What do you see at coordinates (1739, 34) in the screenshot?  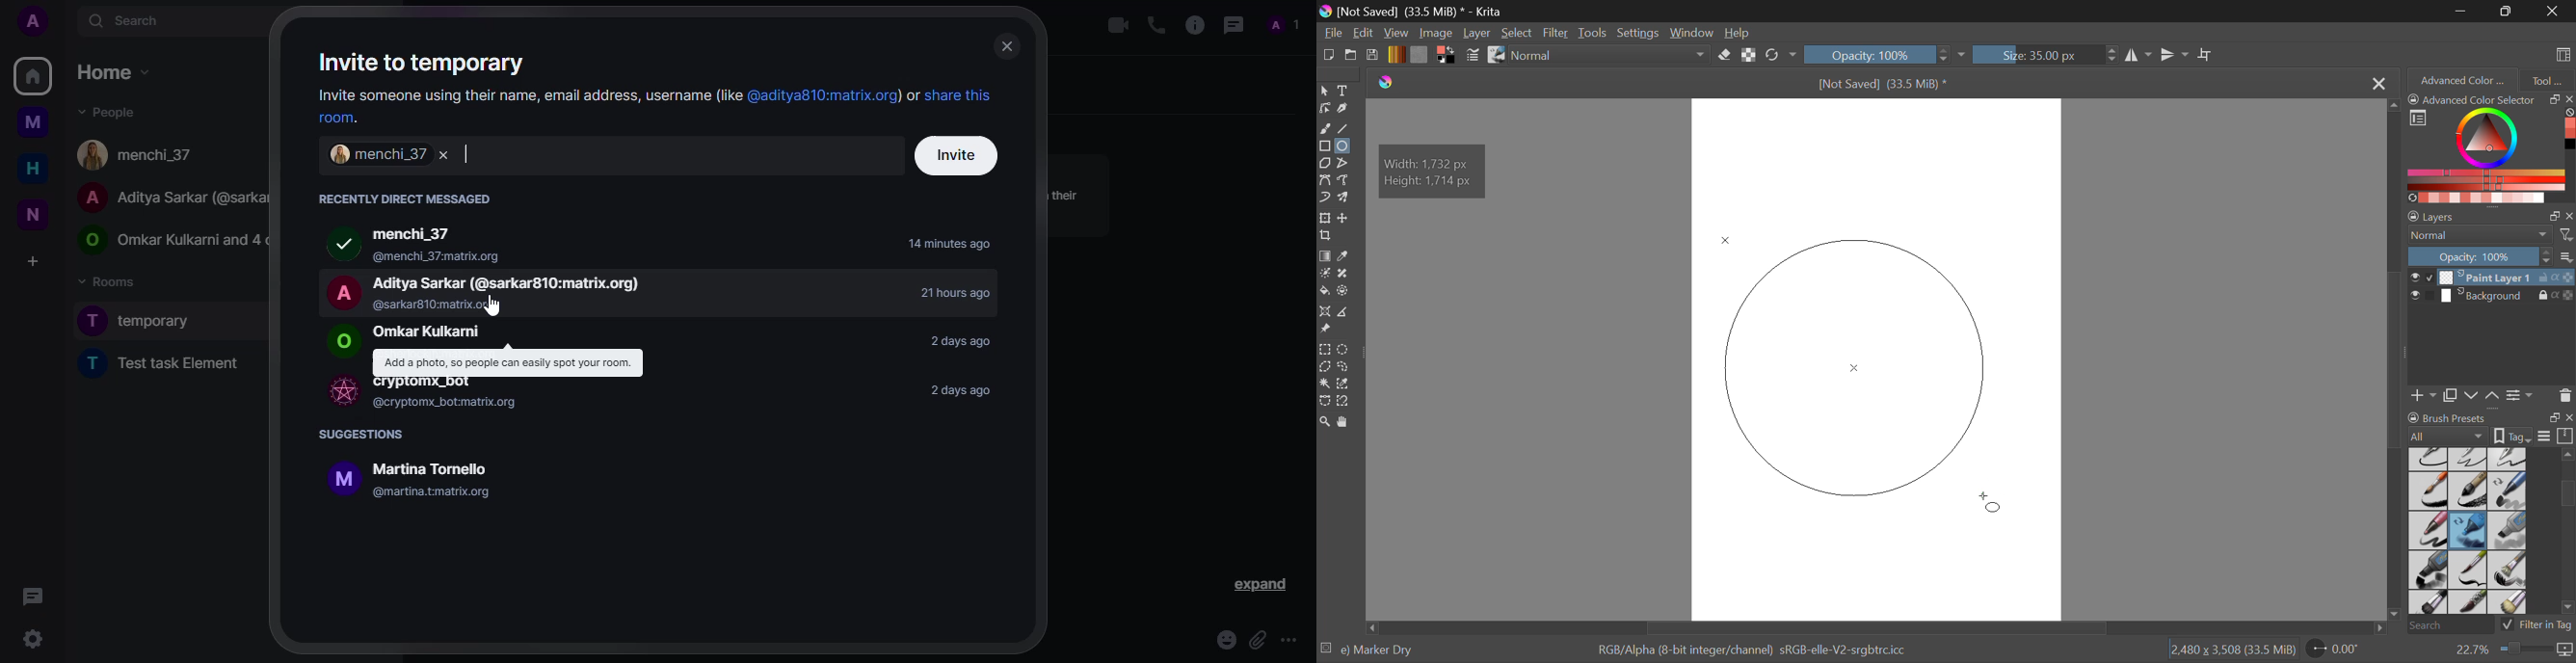 I see `Help` at bounding box center [1739, 34].